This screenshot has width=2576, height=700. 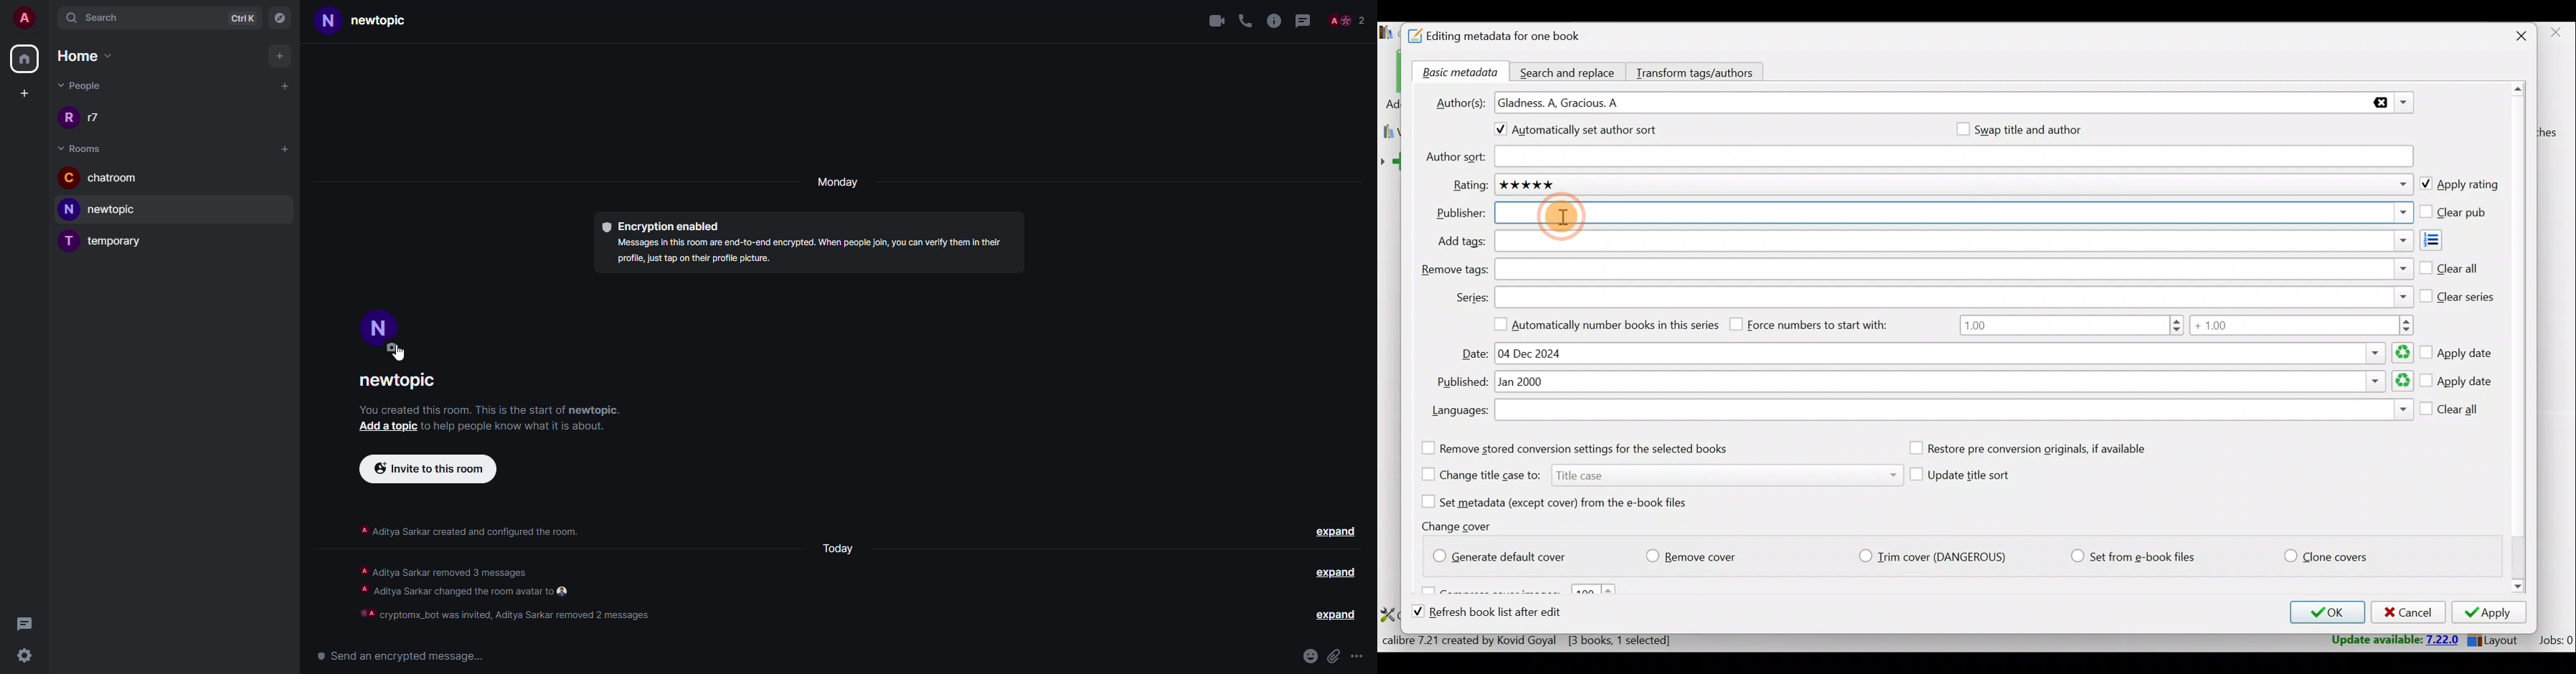 I want to click on Transform tags/authors, so click(x=1700, y=71).